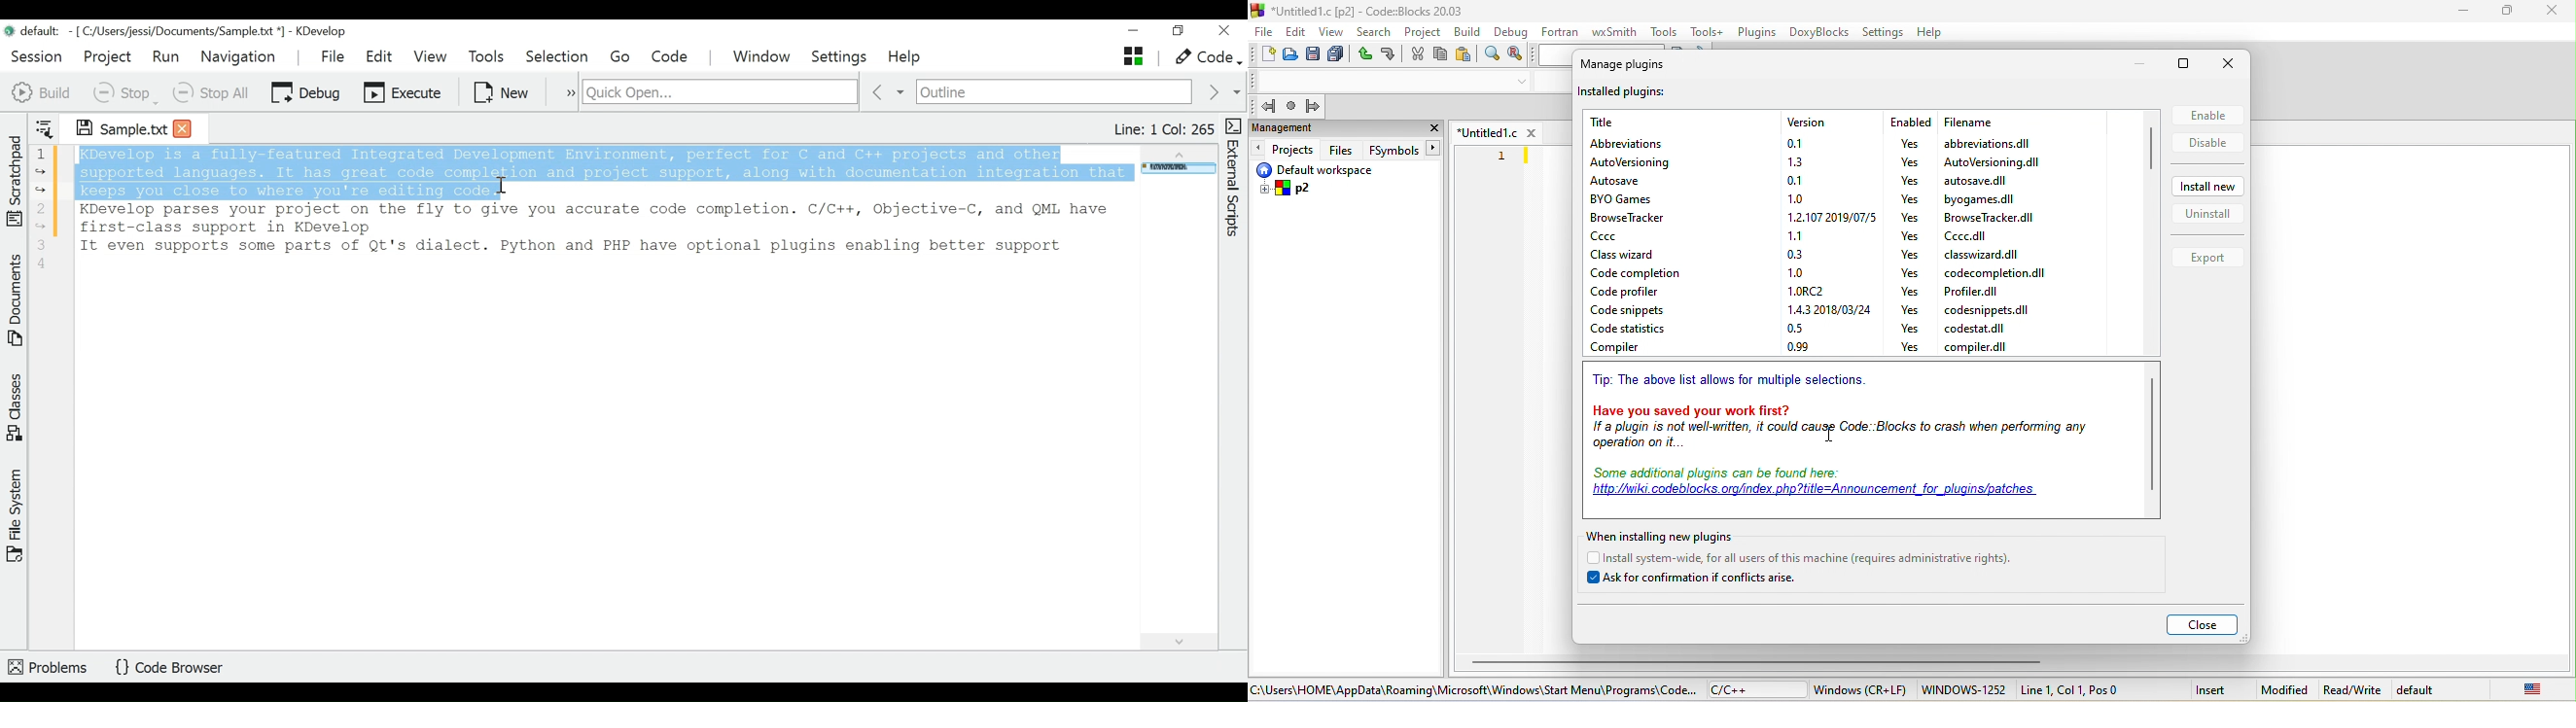 This screenshot has width=2576, height=728. What do you see at coordinates (1978, 197) in the screenshot?
I see `byogames` at bounding box center [1978, 197].